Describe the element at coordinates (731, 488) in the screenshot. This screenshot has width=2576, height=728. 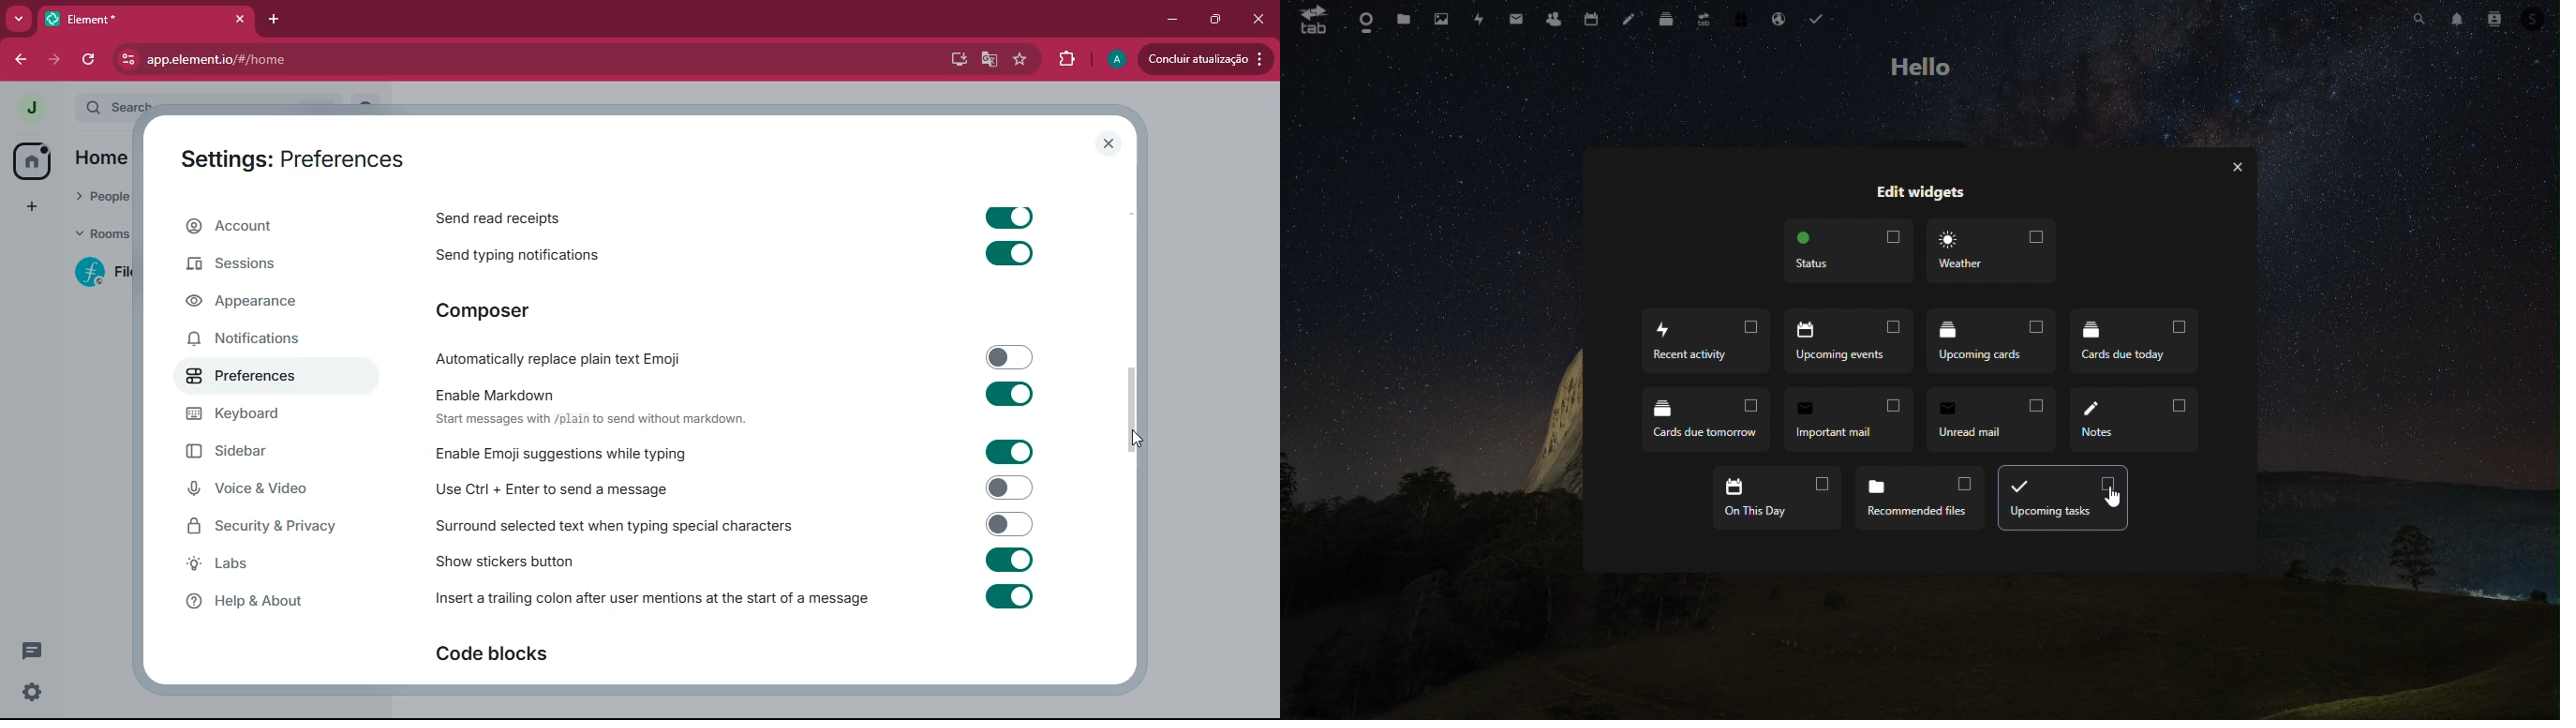
I see `Use Cul + Enter to send a message` at that location.